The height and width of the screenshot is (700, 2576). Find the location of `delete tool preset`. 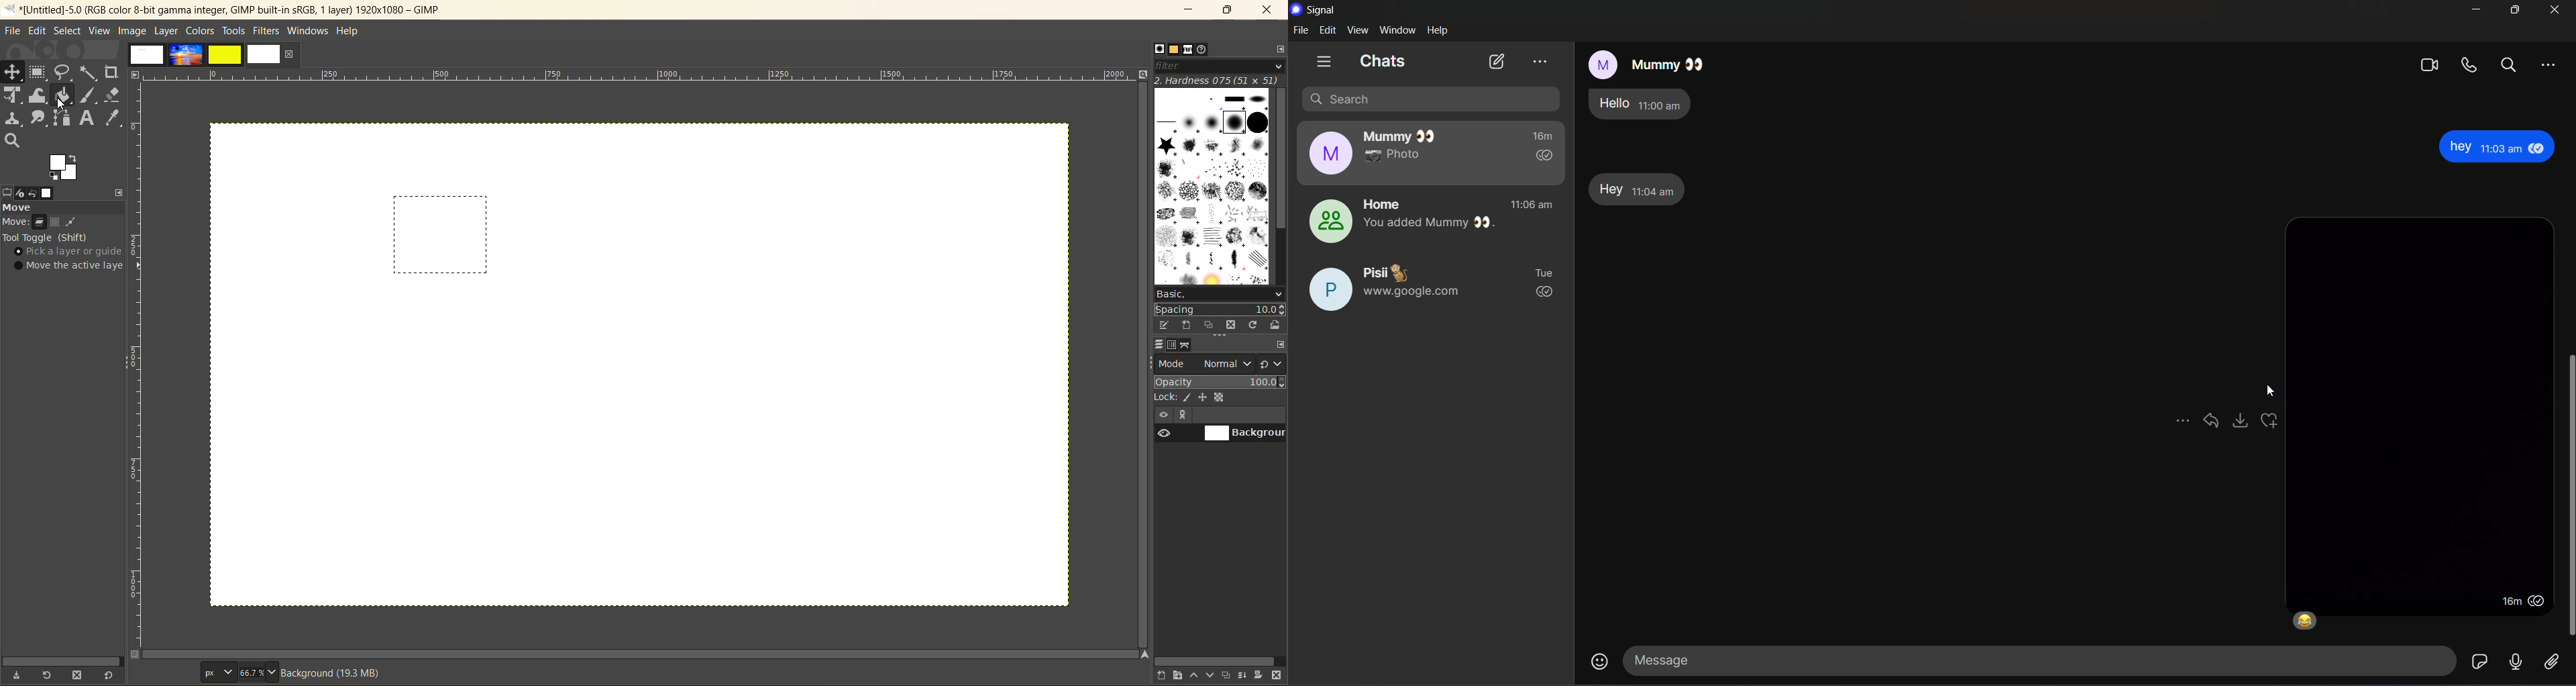

delete tool preset is located at coordinates (77, 674).